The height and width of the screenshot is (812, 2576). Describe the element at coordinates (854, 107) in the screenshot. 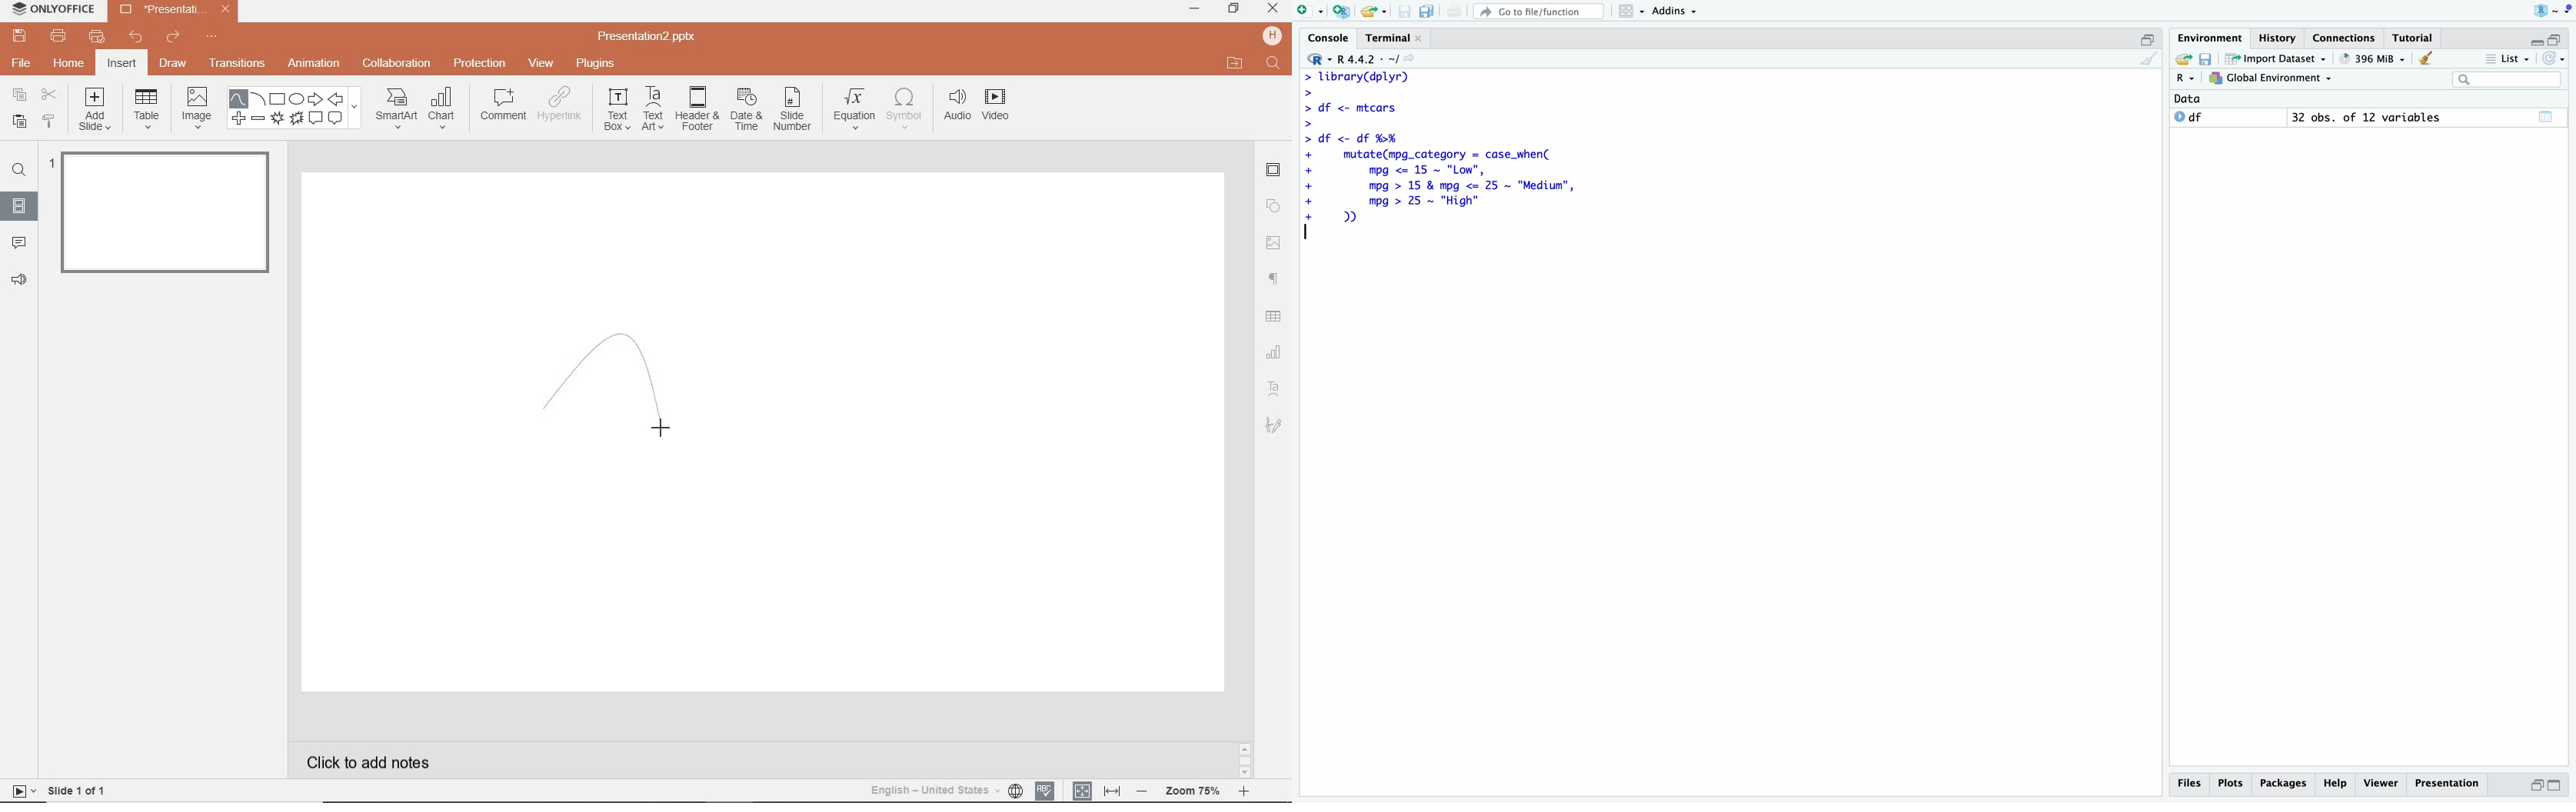

I see `EQUATION` at that location.